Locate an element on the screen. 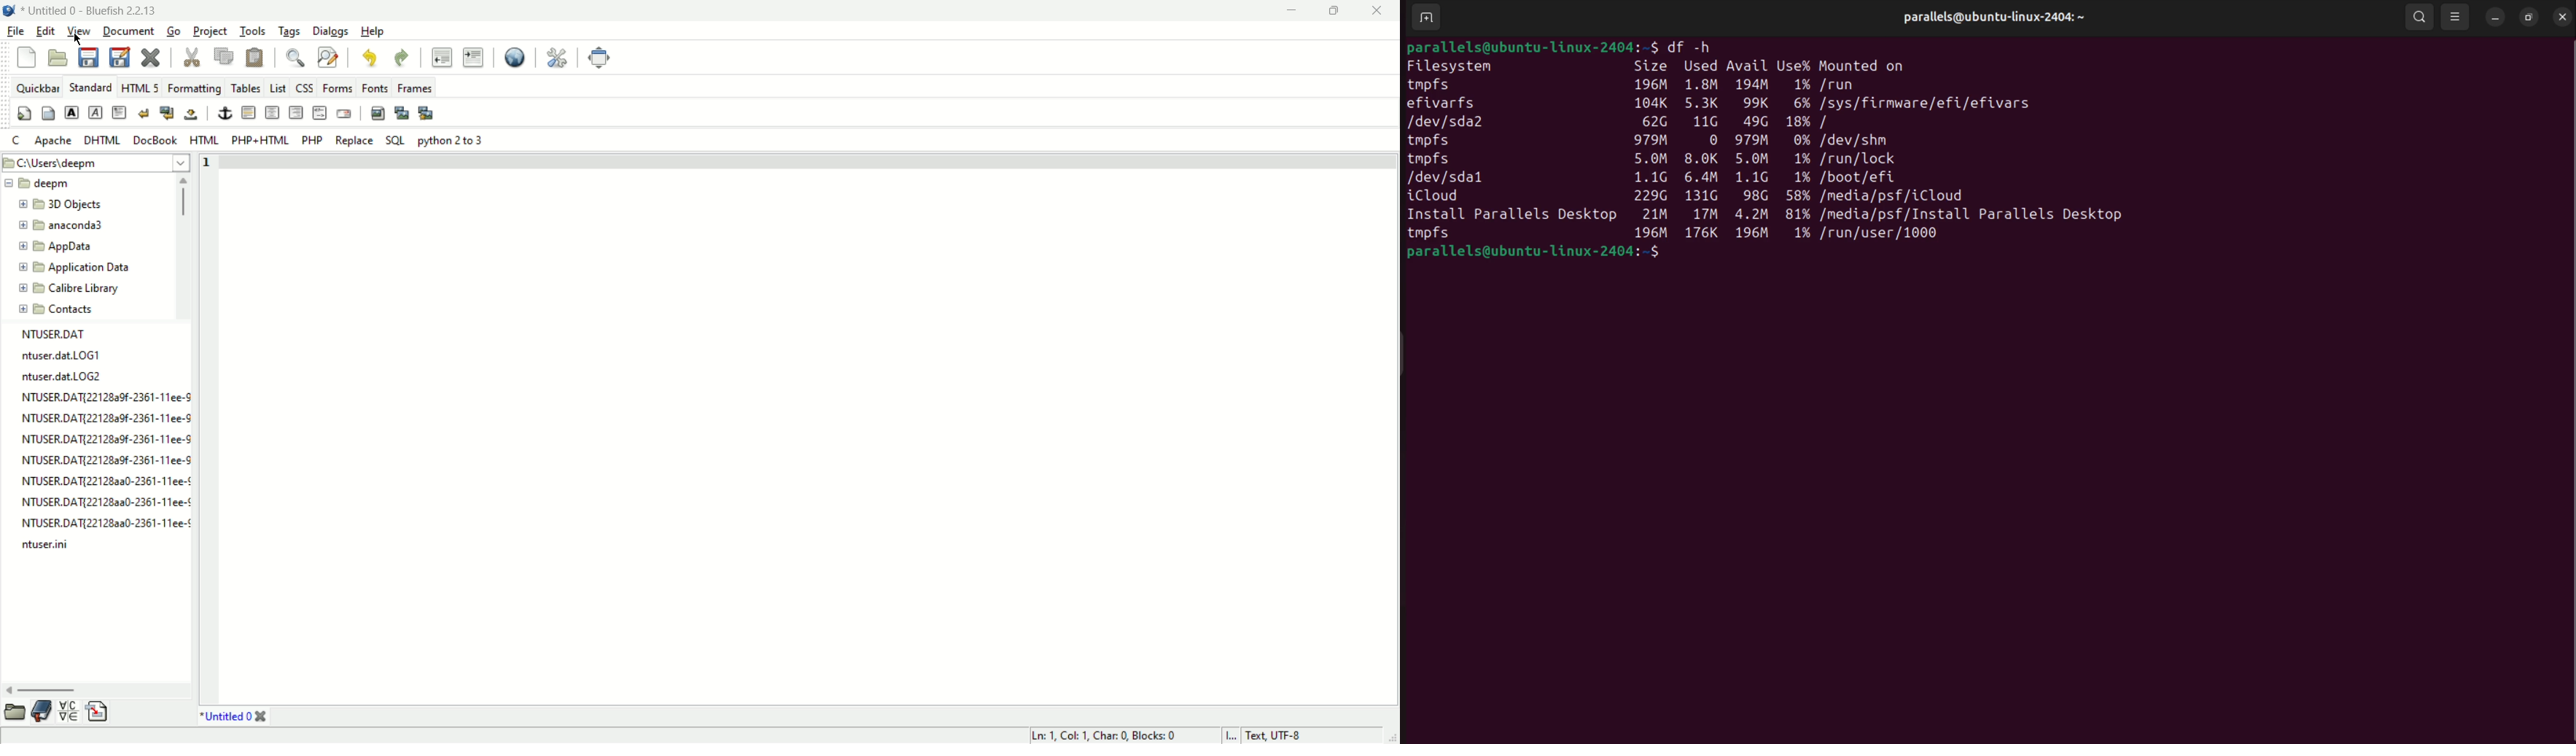 This screenshot has height=756, width=2576. indent is located at coordinates (474, 58).